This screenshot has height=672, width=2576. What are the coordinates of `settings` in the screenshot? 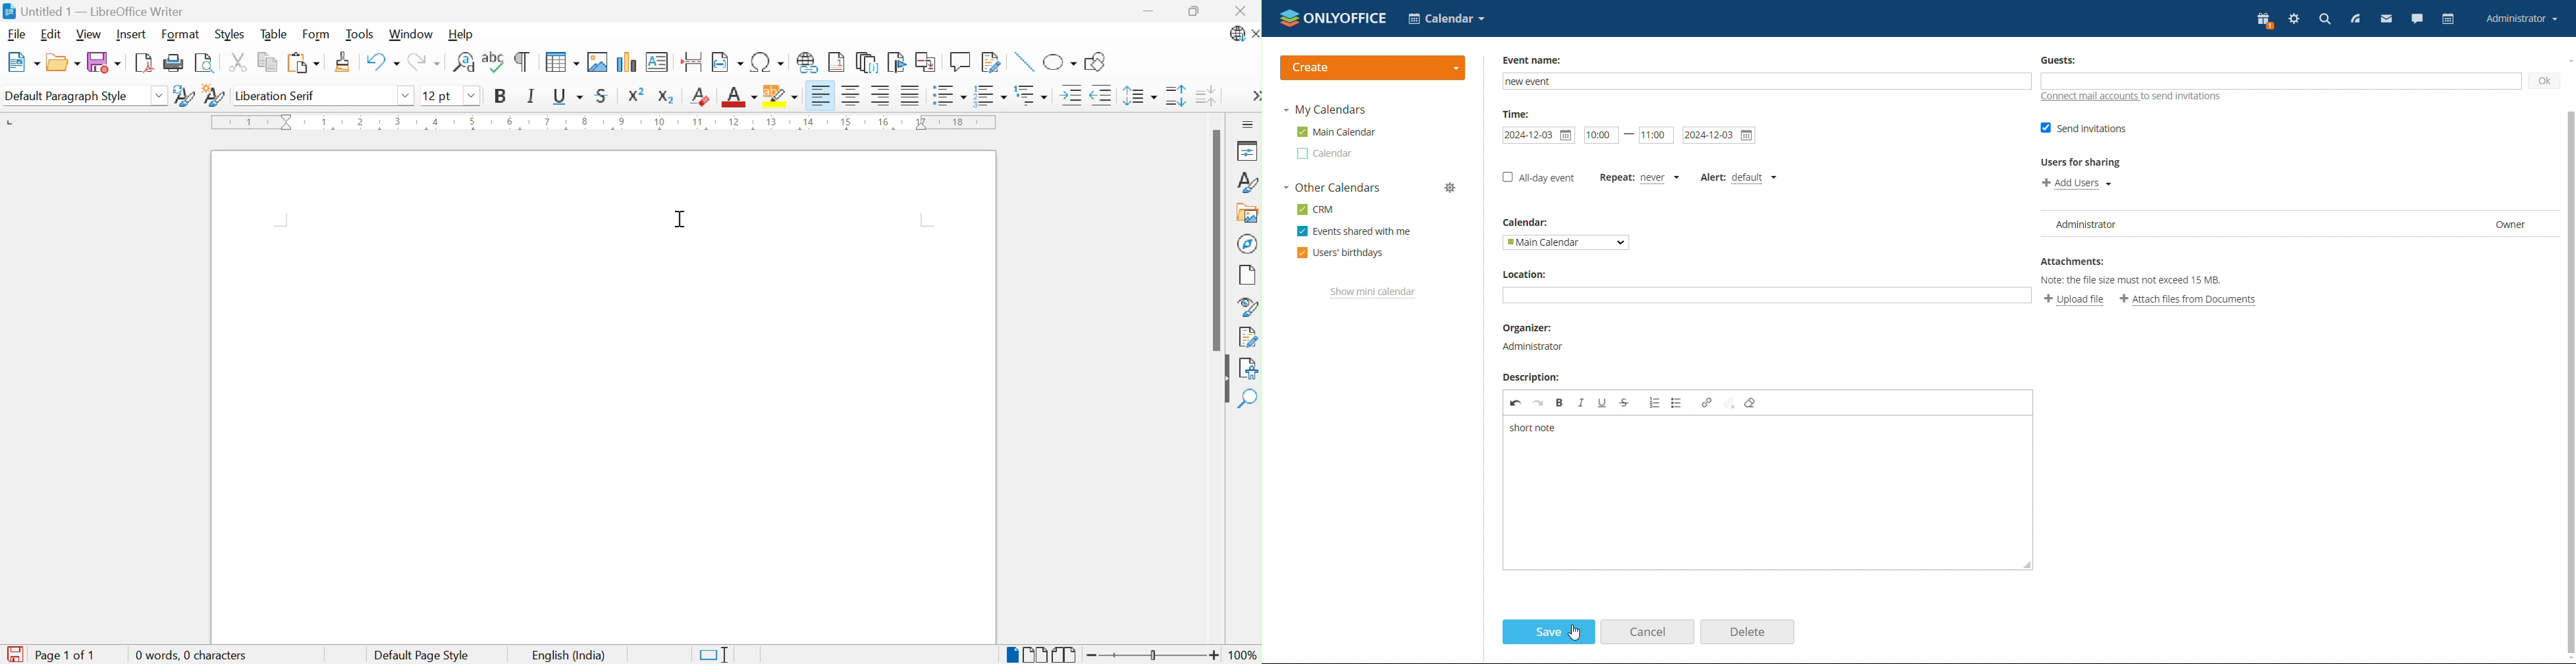 It's located at (2295, 18).